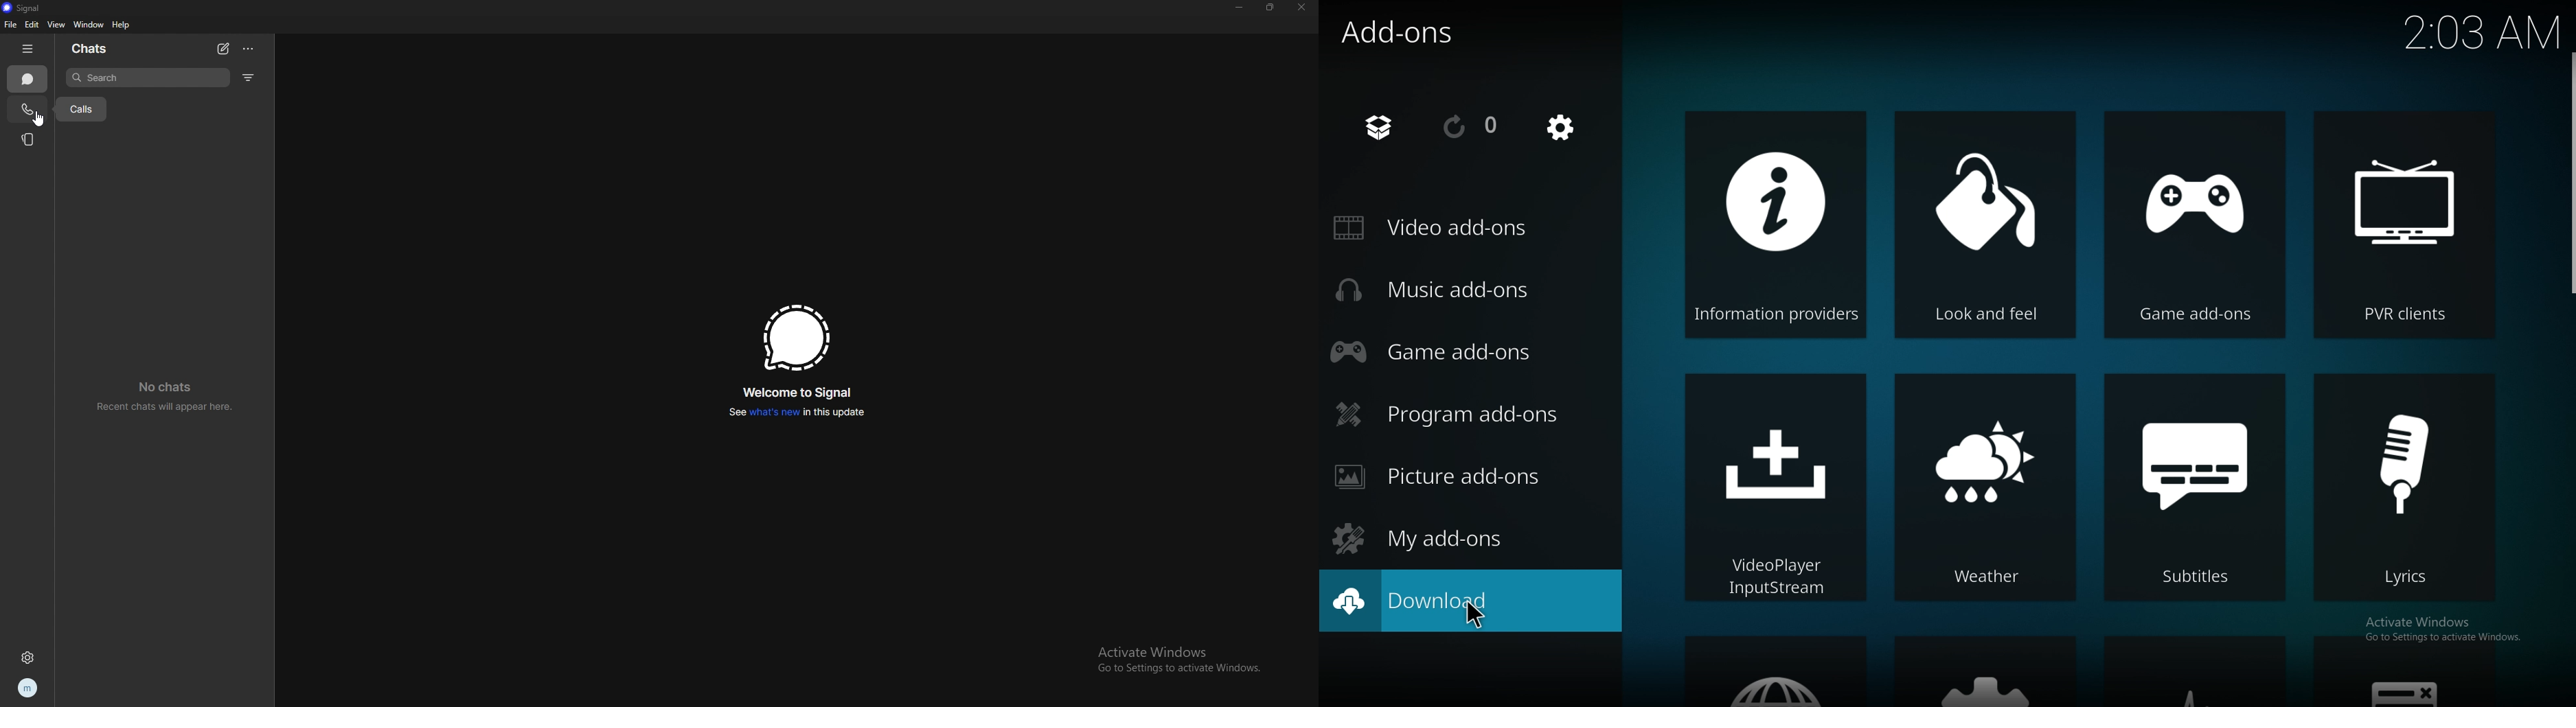  Describe the element at coordinates (1474, 613) in the screenshot. I see `Cursor` at that location.